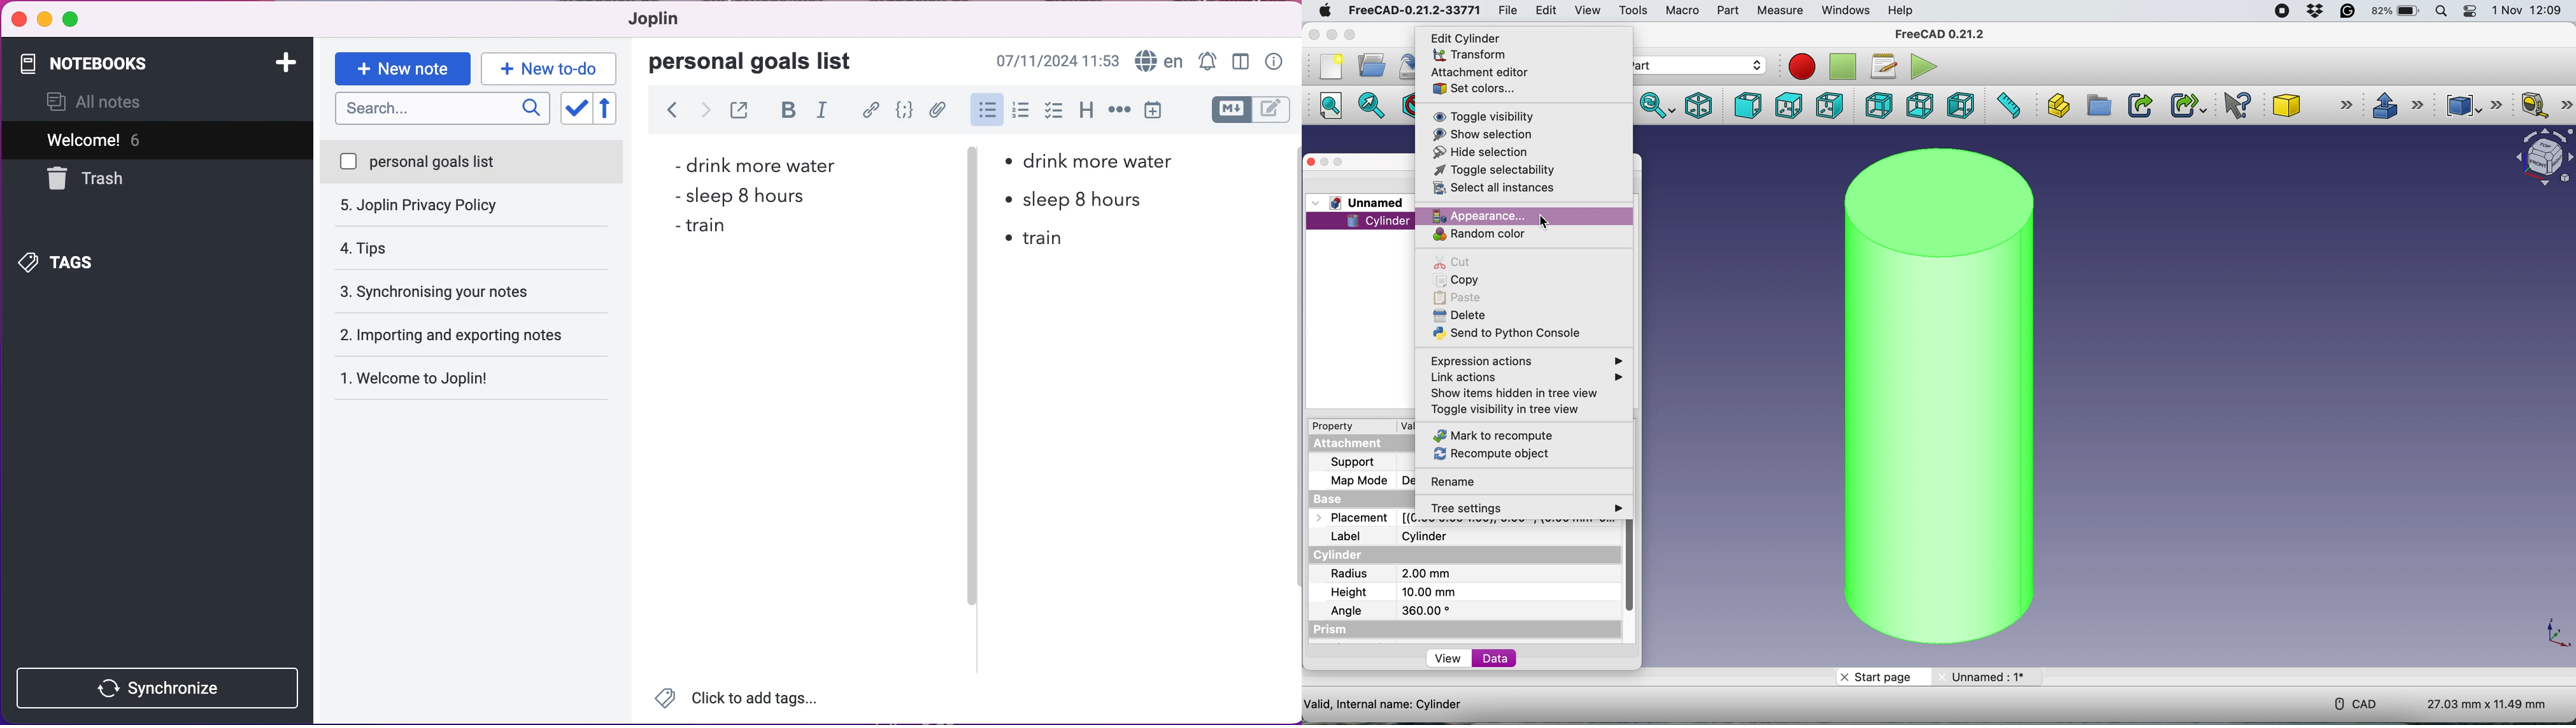 The width and height of the screenshot is (2576, 728). What do you see at coordinates (871, 110) in the screenshot?
I see `hyperlink` at bounding box center [871, 110].